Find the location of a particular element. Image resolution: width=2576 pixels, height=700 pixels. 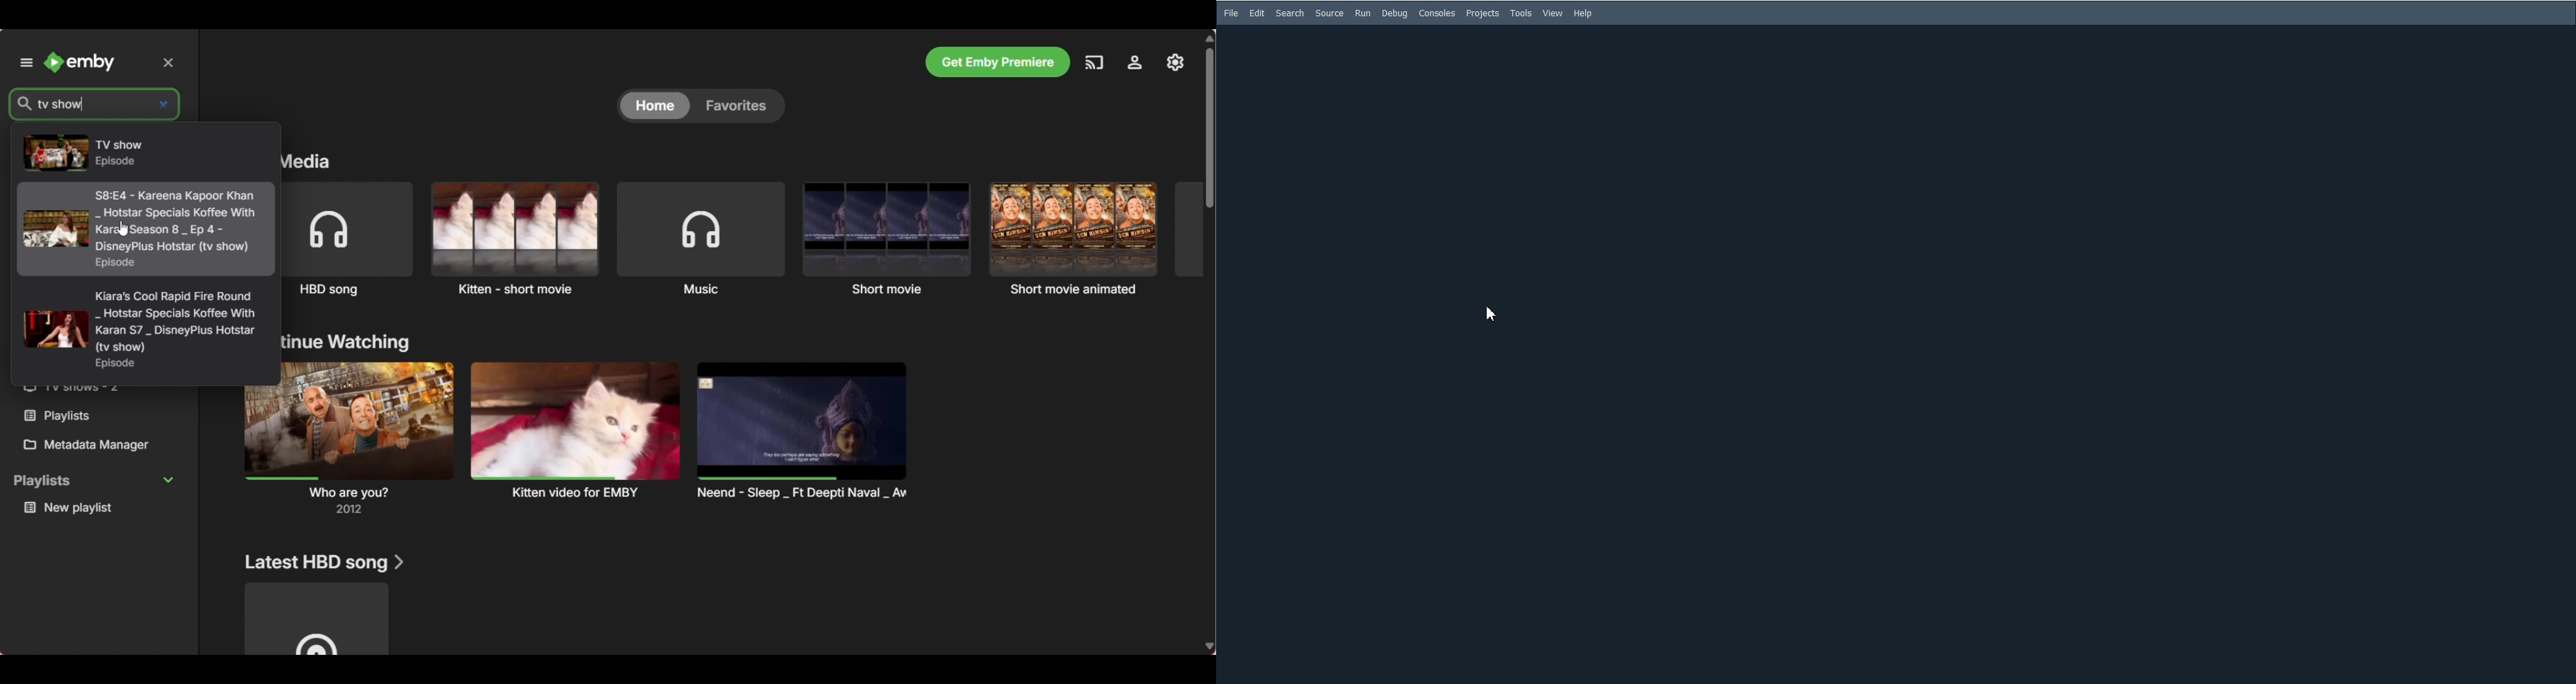

scroll bar is located at coordinates (1209, 121).